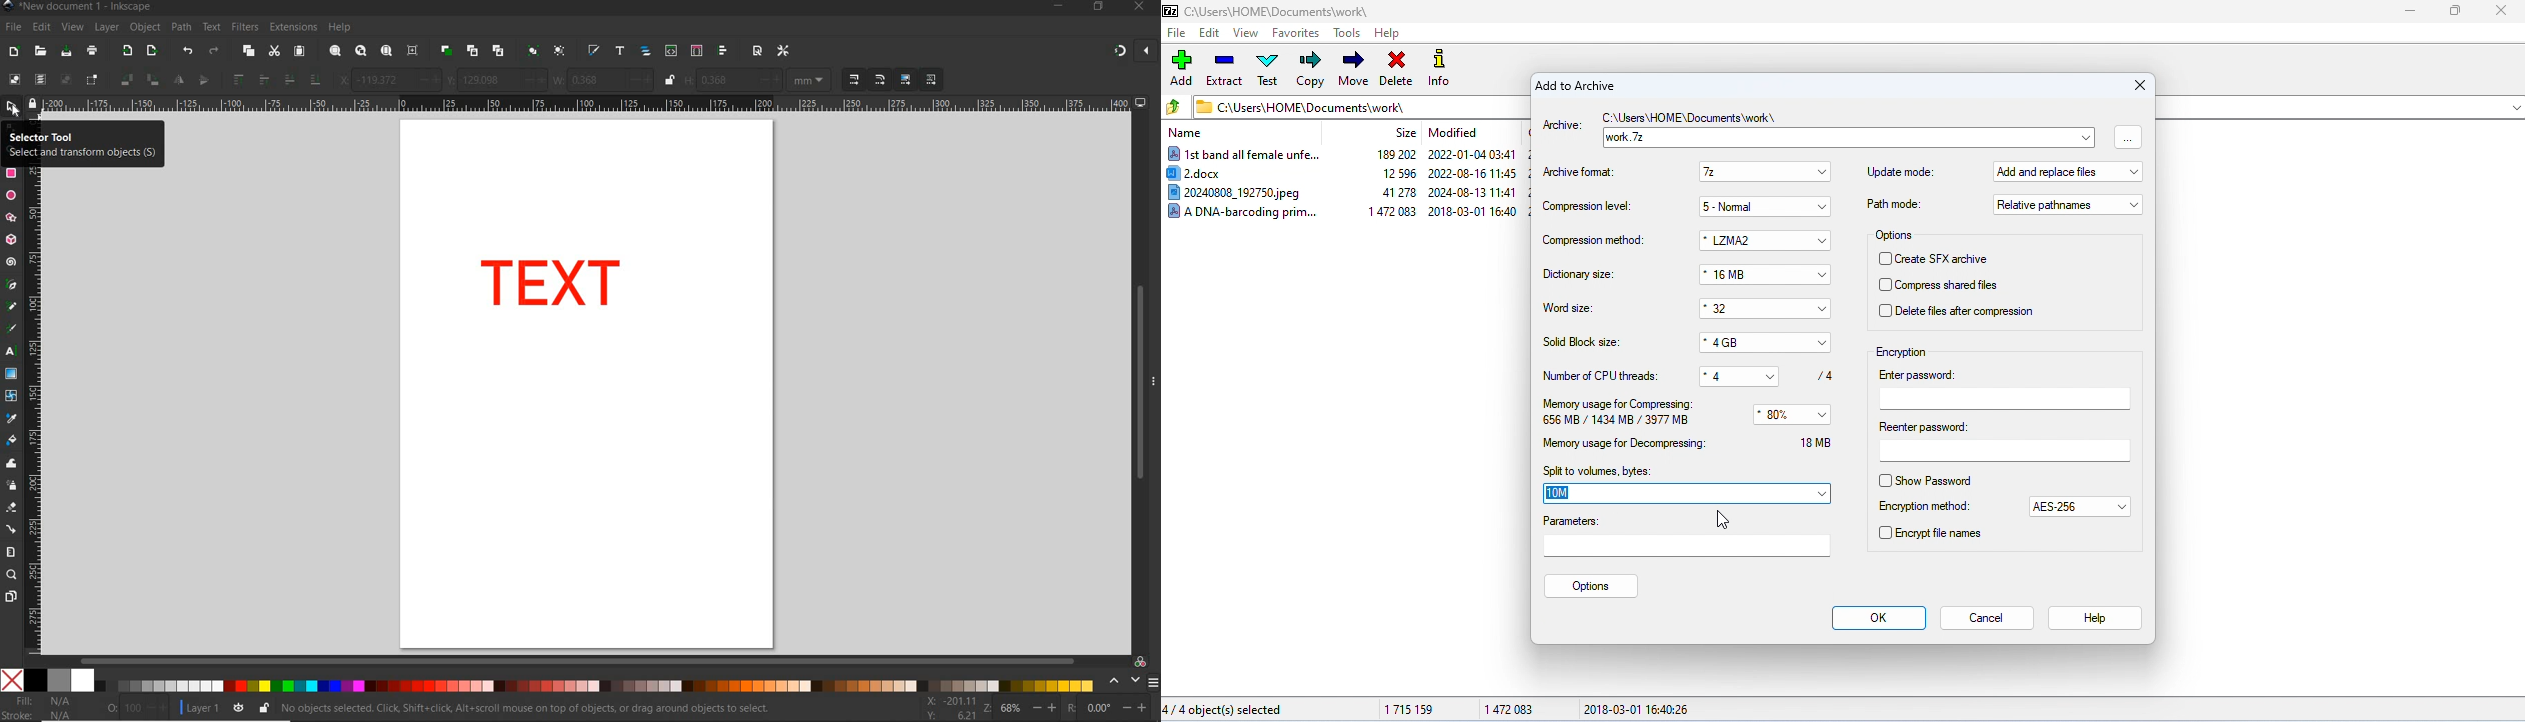 This screenshot has height=728, width=2548. What do you see at coordinates (1951, 259) in the screenshot?
I see `create SFX archieve` at bounding box center [1951, 259].